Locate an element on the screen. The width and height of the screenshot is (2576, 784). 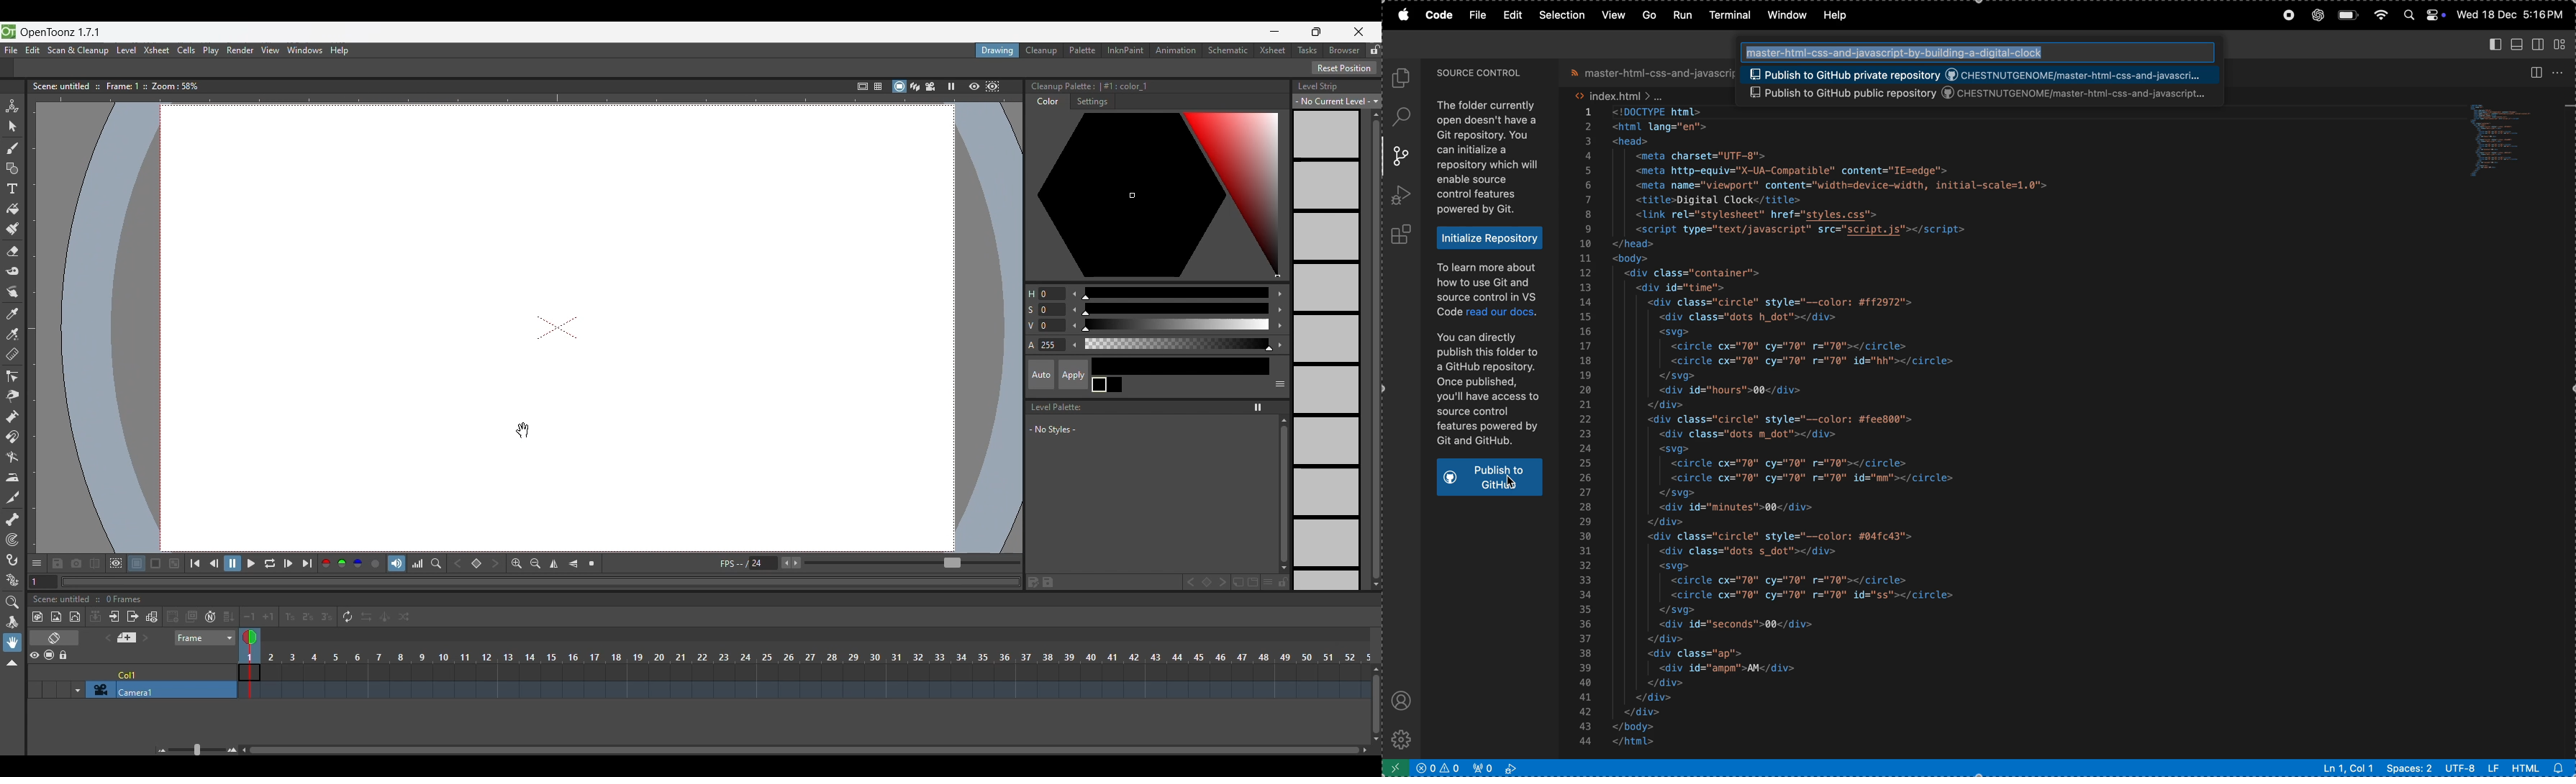
<circle cx="70" cy="70" r="70"></circle> is located at coordinates (1799, 463).